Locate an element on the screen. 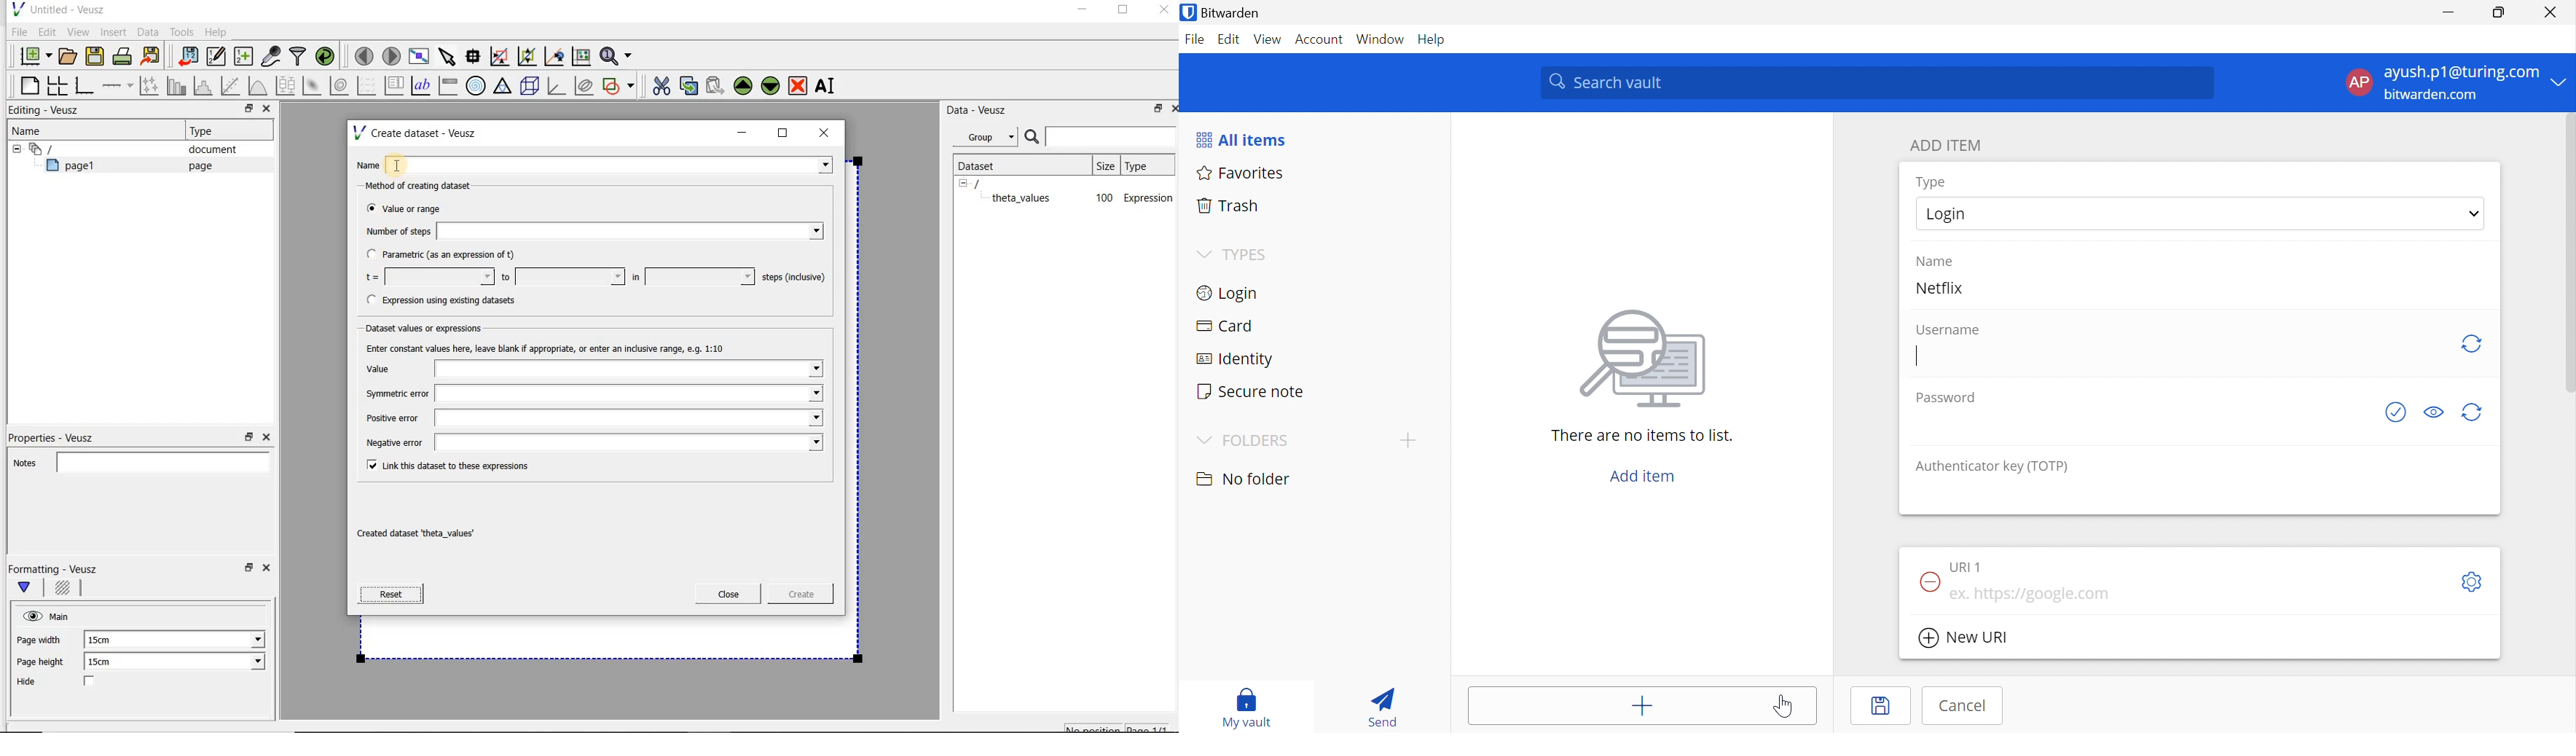 Image resolution: width=2576 pixels, height=756 pixels. Read data points on the graph is located at coordinates (475, 57).